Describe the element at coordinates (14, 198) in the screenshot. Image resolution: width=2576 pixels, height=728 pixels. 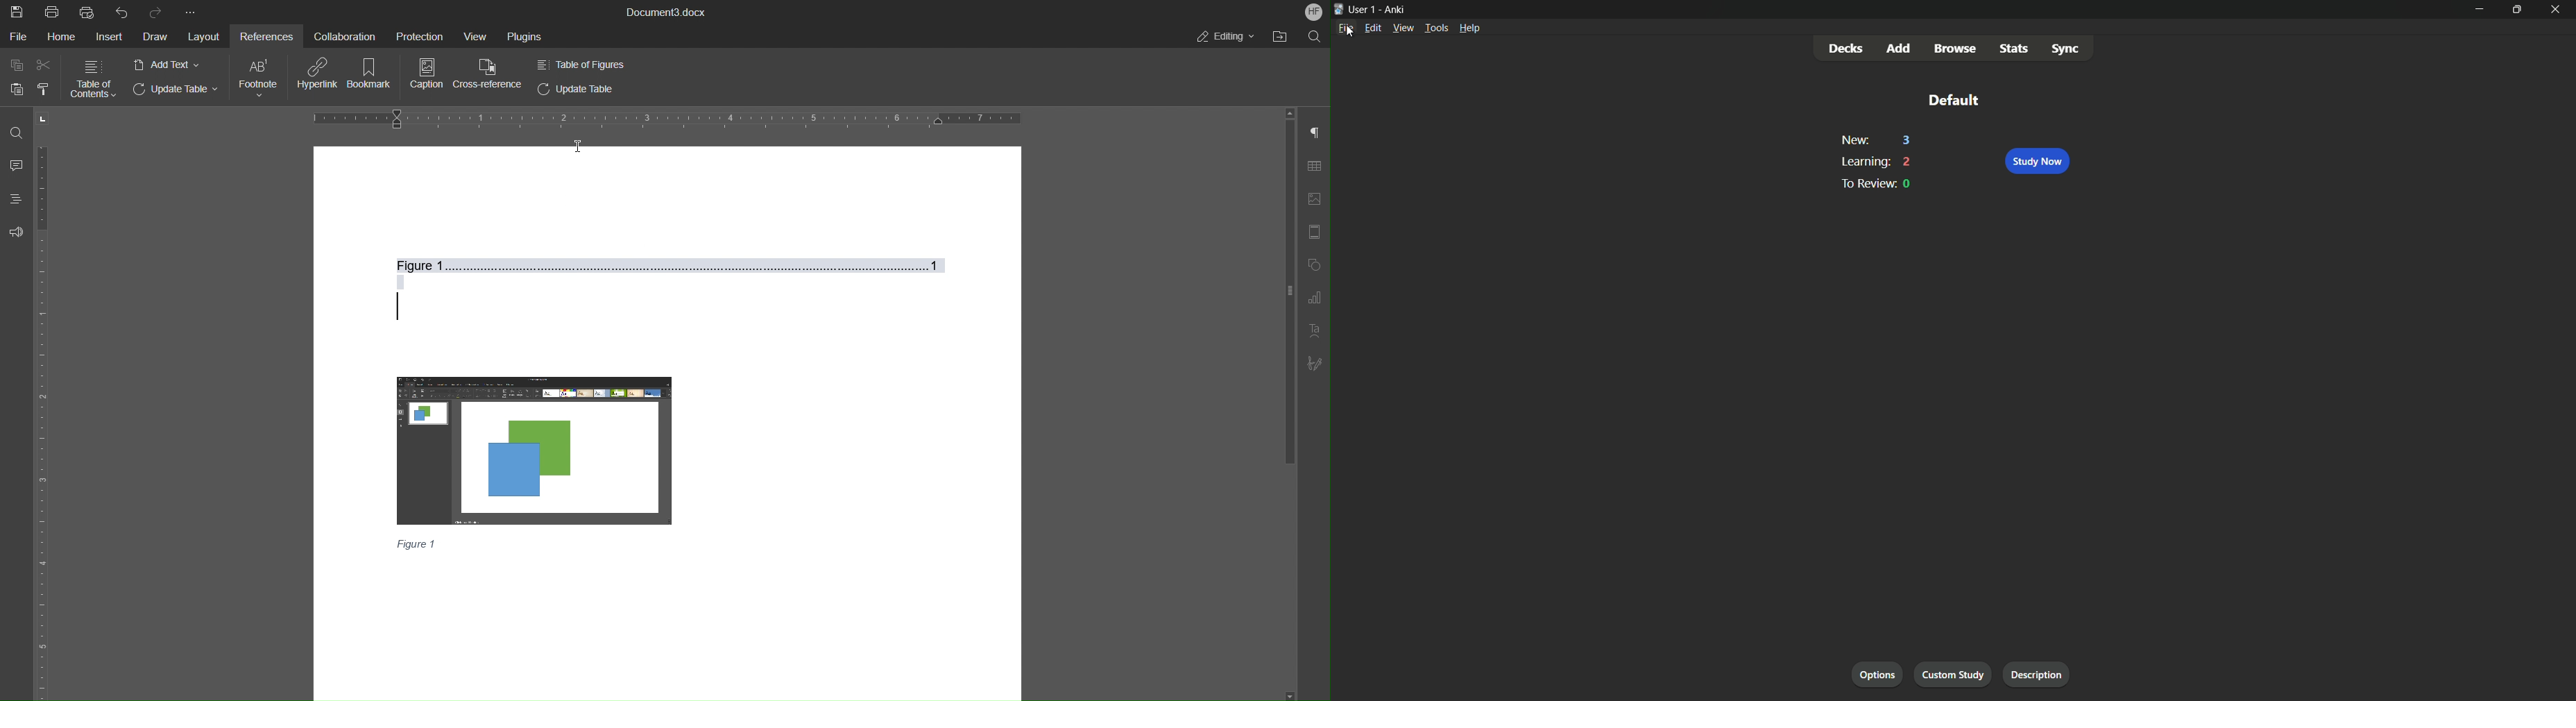
I see `Headings` at that location.